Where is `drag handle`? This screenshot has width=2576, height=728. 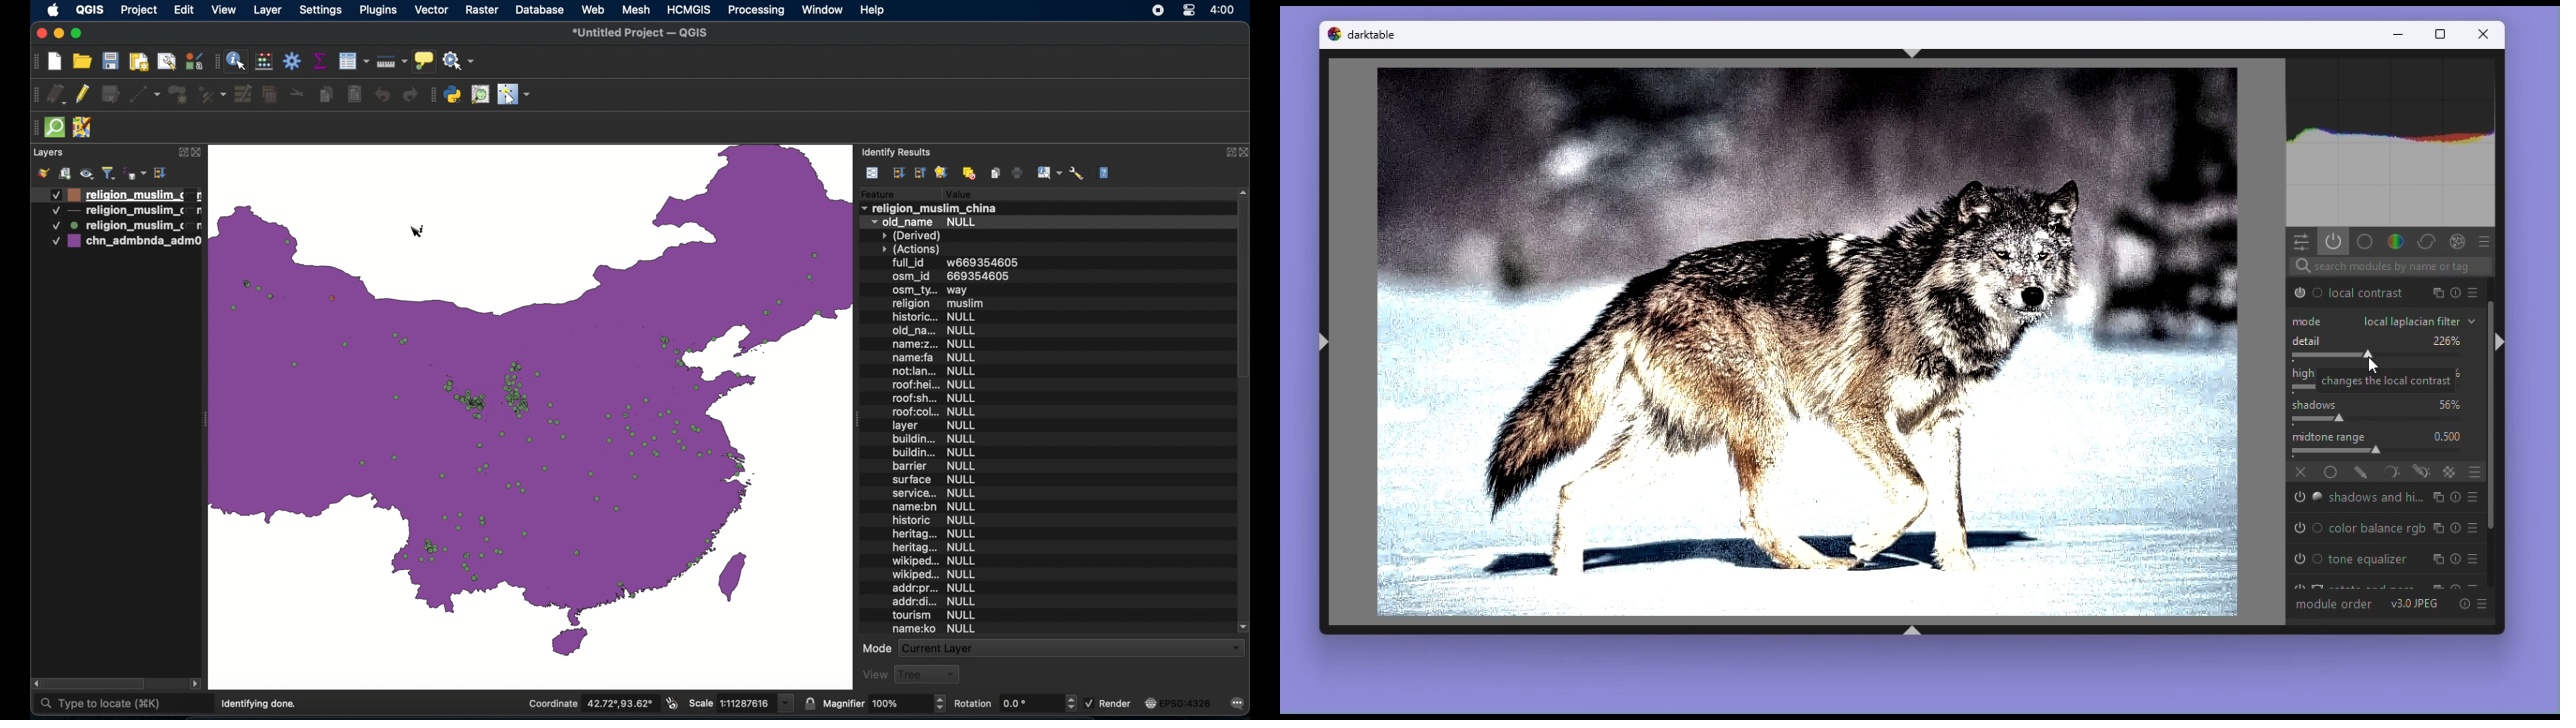 drag handle is located at coordinates (33, 127).